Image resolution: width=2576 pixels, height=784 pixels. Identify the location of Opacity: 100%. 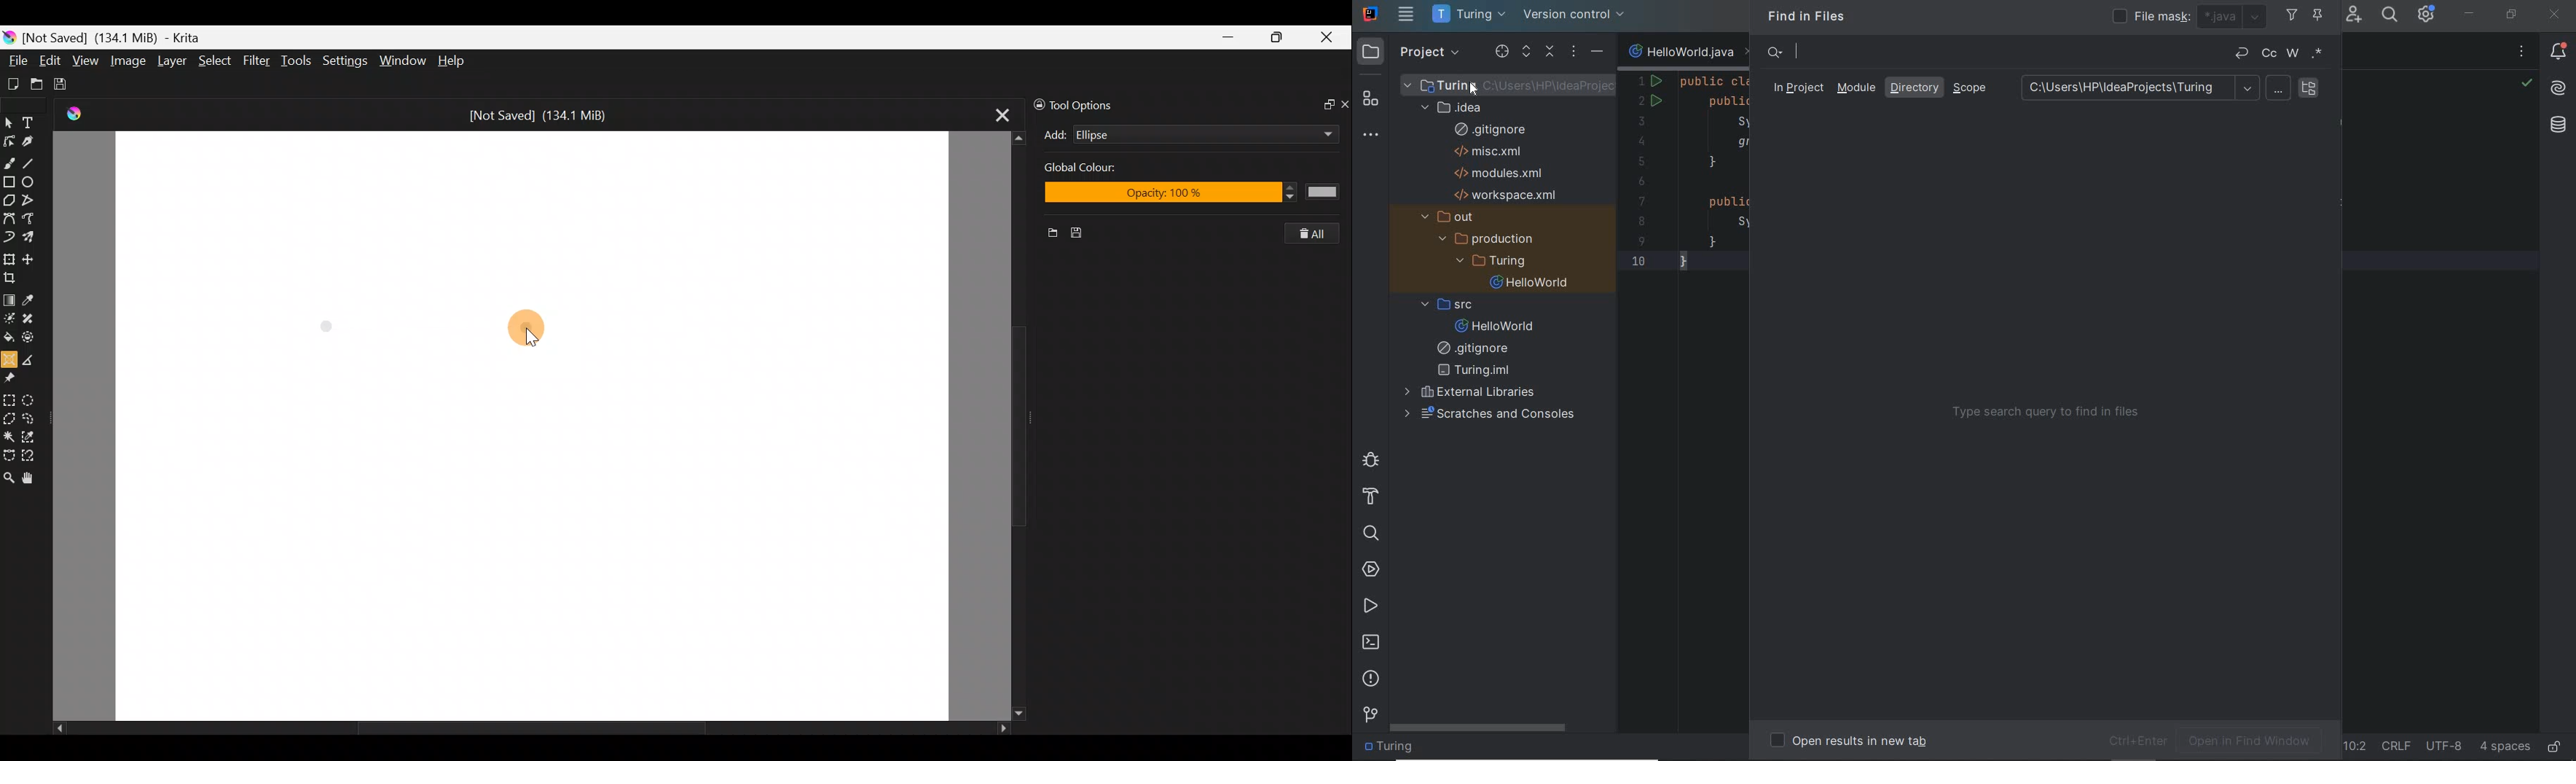
(1200, 194).